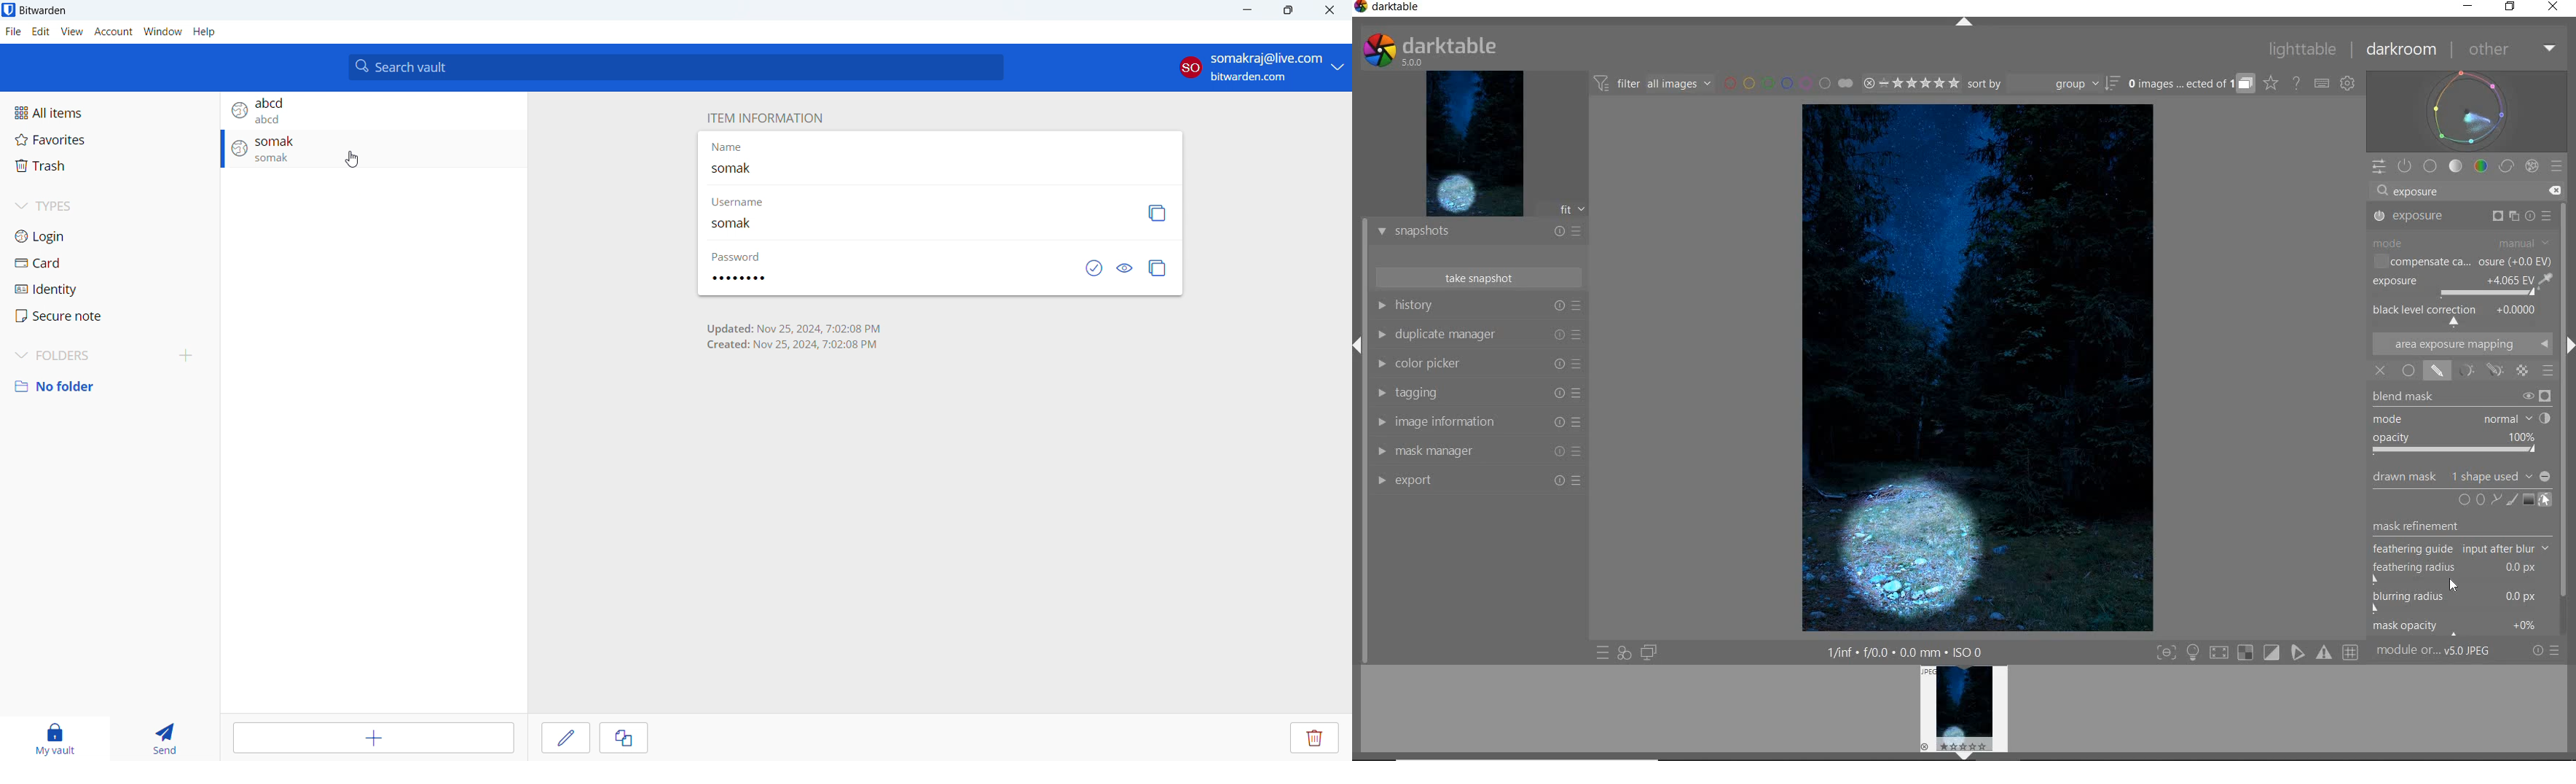 The height and width of the screenshot is (784, 2576). What do you see at coordinates (2569, 495) in the screenshot?
I see `Scrollbar` at bounding box center [2569, 495].